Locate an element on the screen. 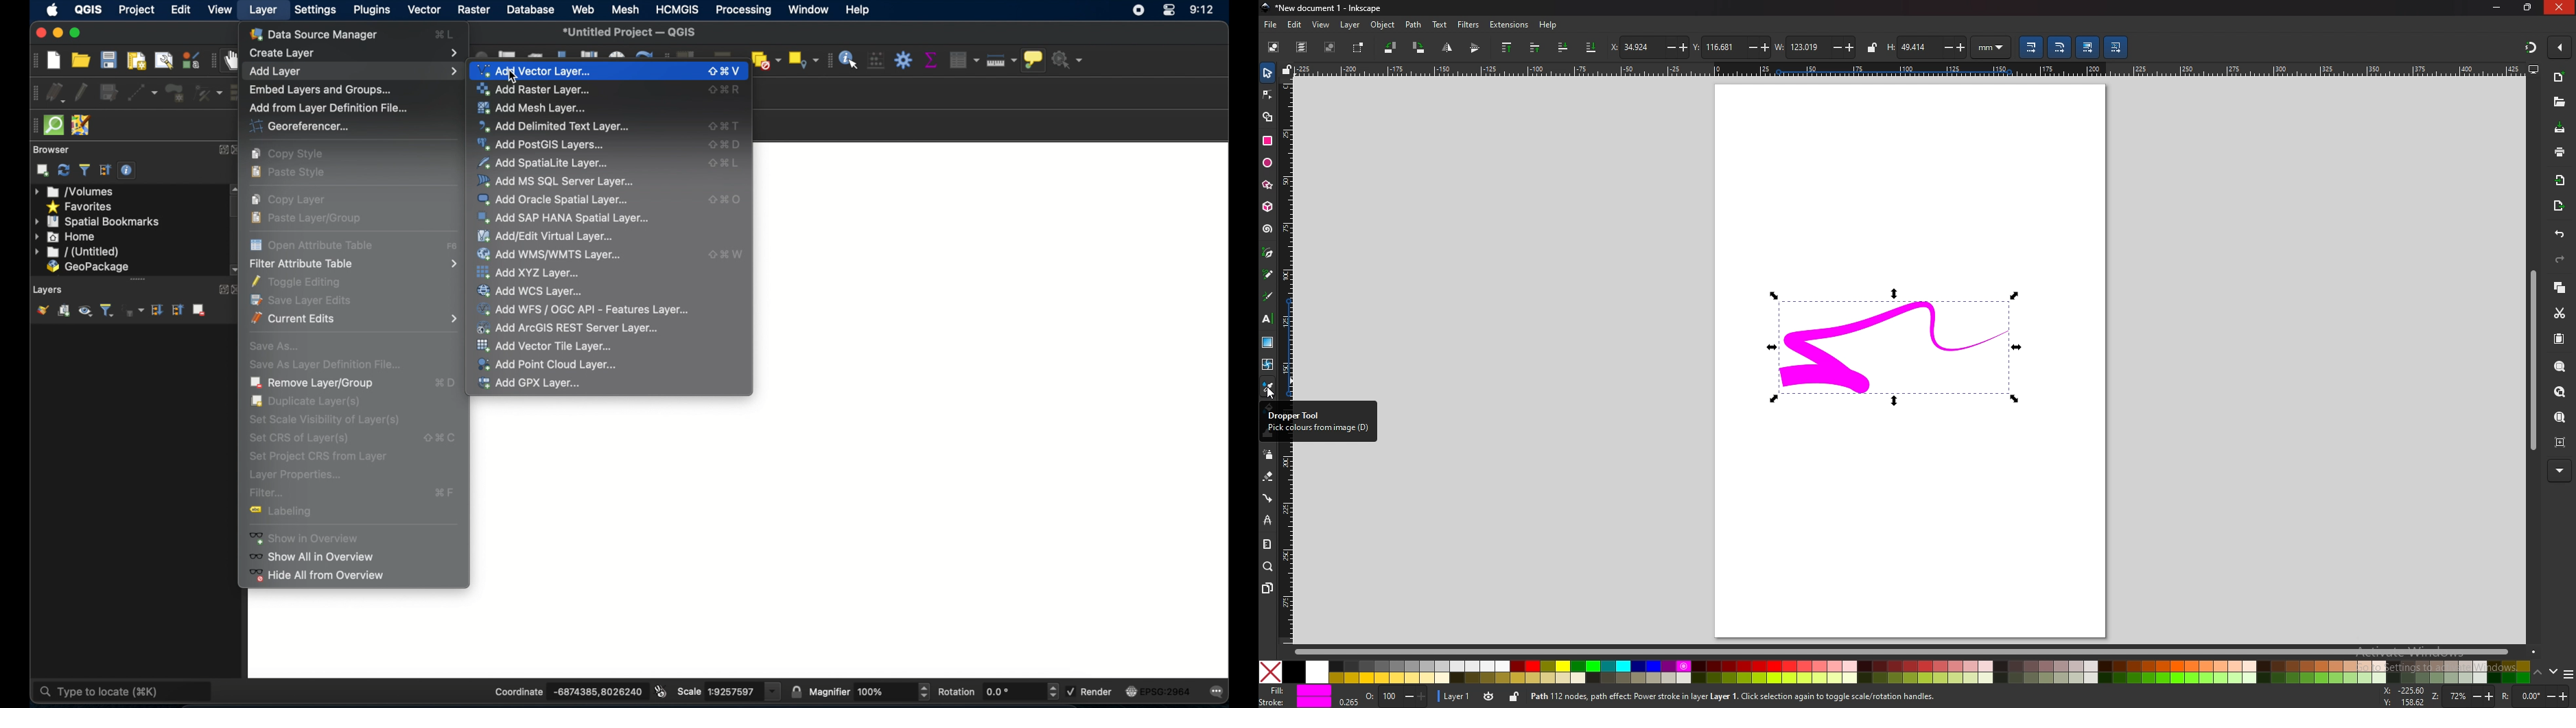 The height and width of the screenshot is (728, 2576). layer is located at coordinates (1350, 25).